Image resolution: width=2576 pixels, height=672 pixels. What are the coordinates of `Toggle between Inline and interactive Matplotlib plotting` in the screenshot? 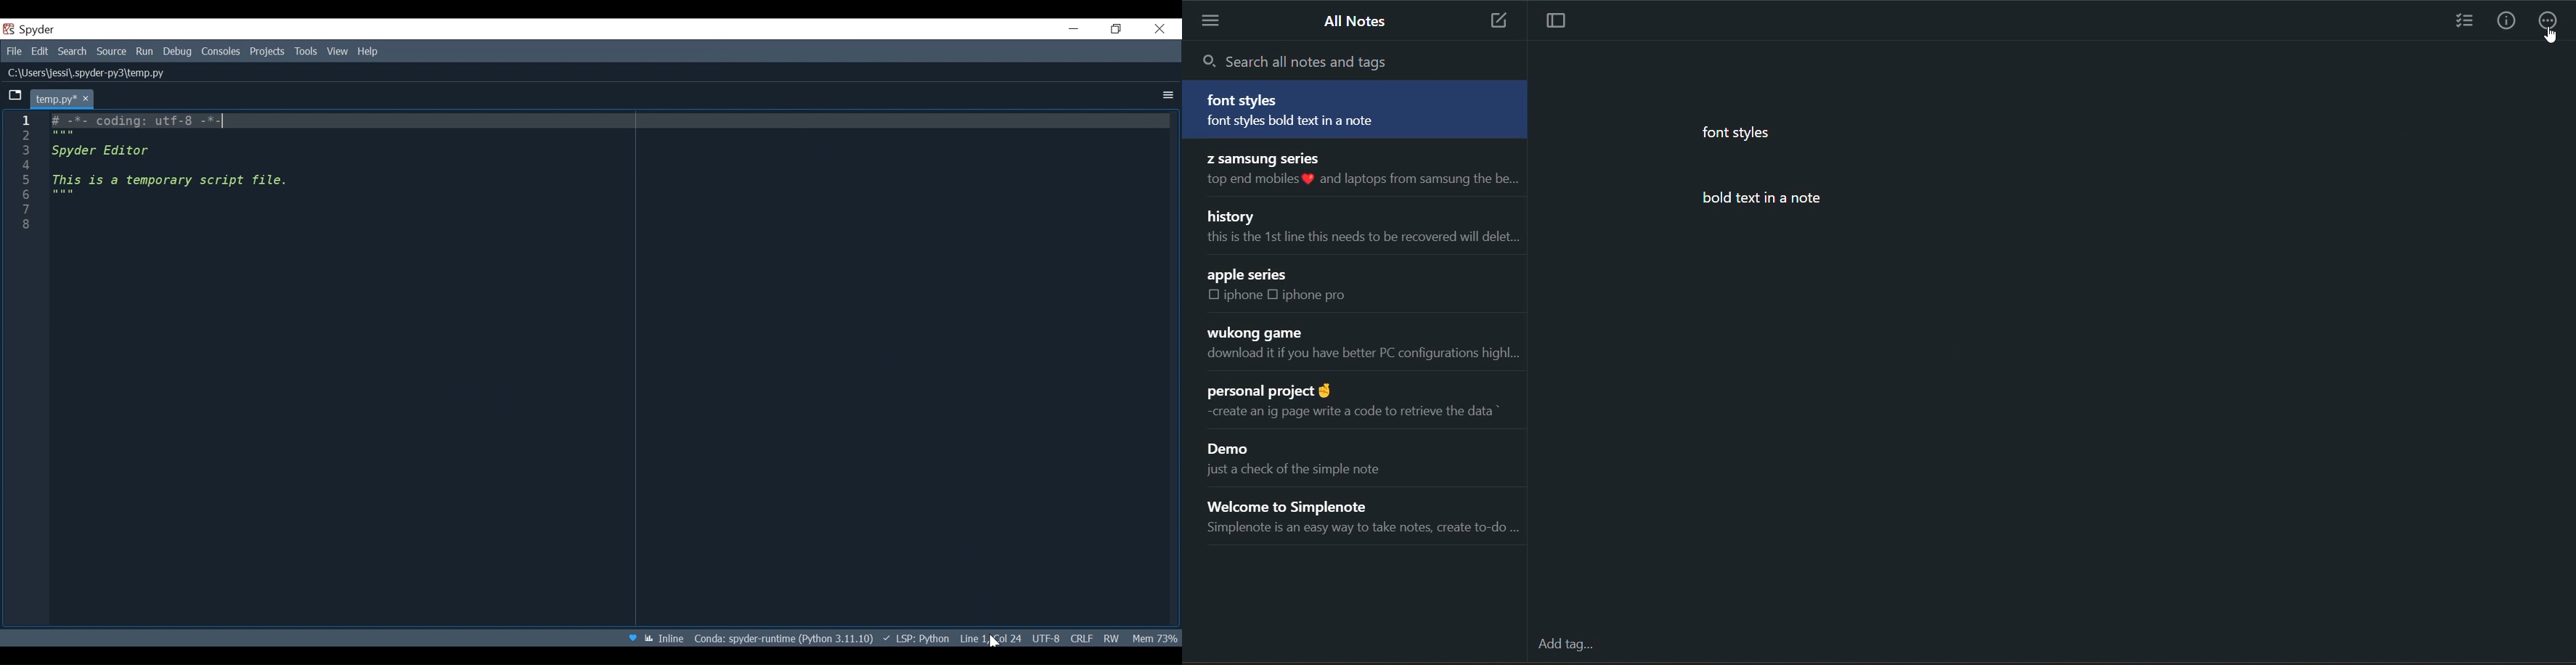 It's located at (666, 637).